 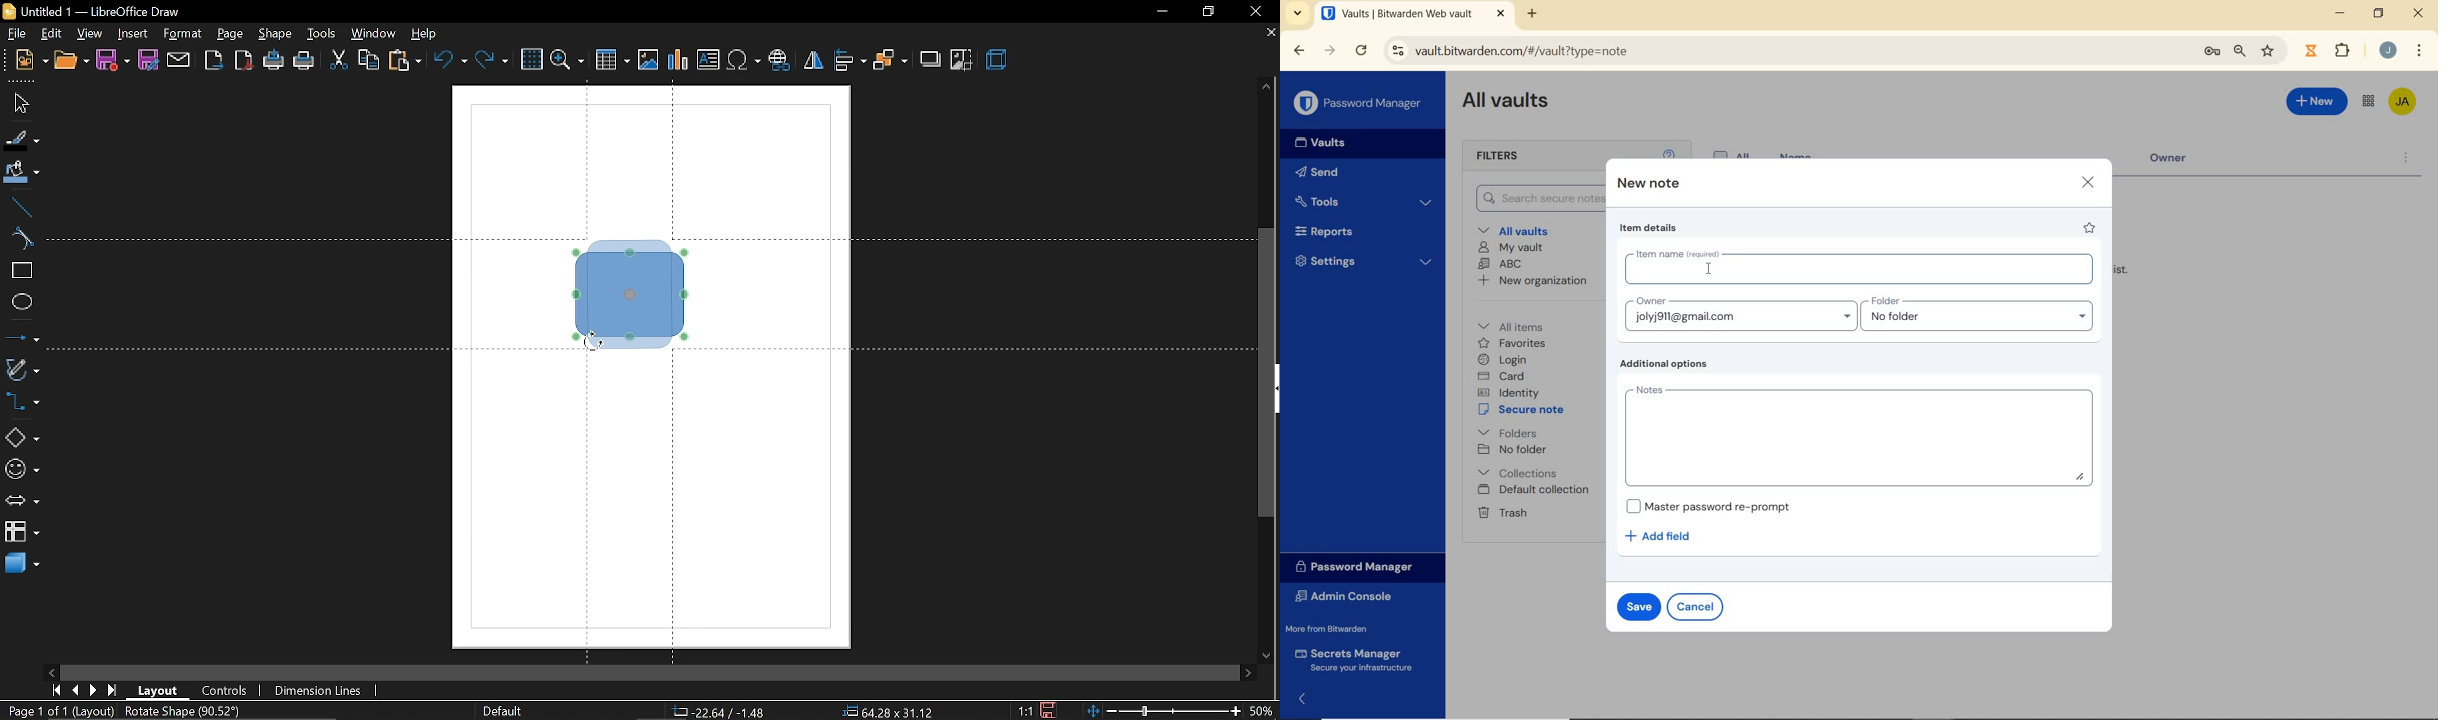 I want to click on shape, so click(x=276, y=33).